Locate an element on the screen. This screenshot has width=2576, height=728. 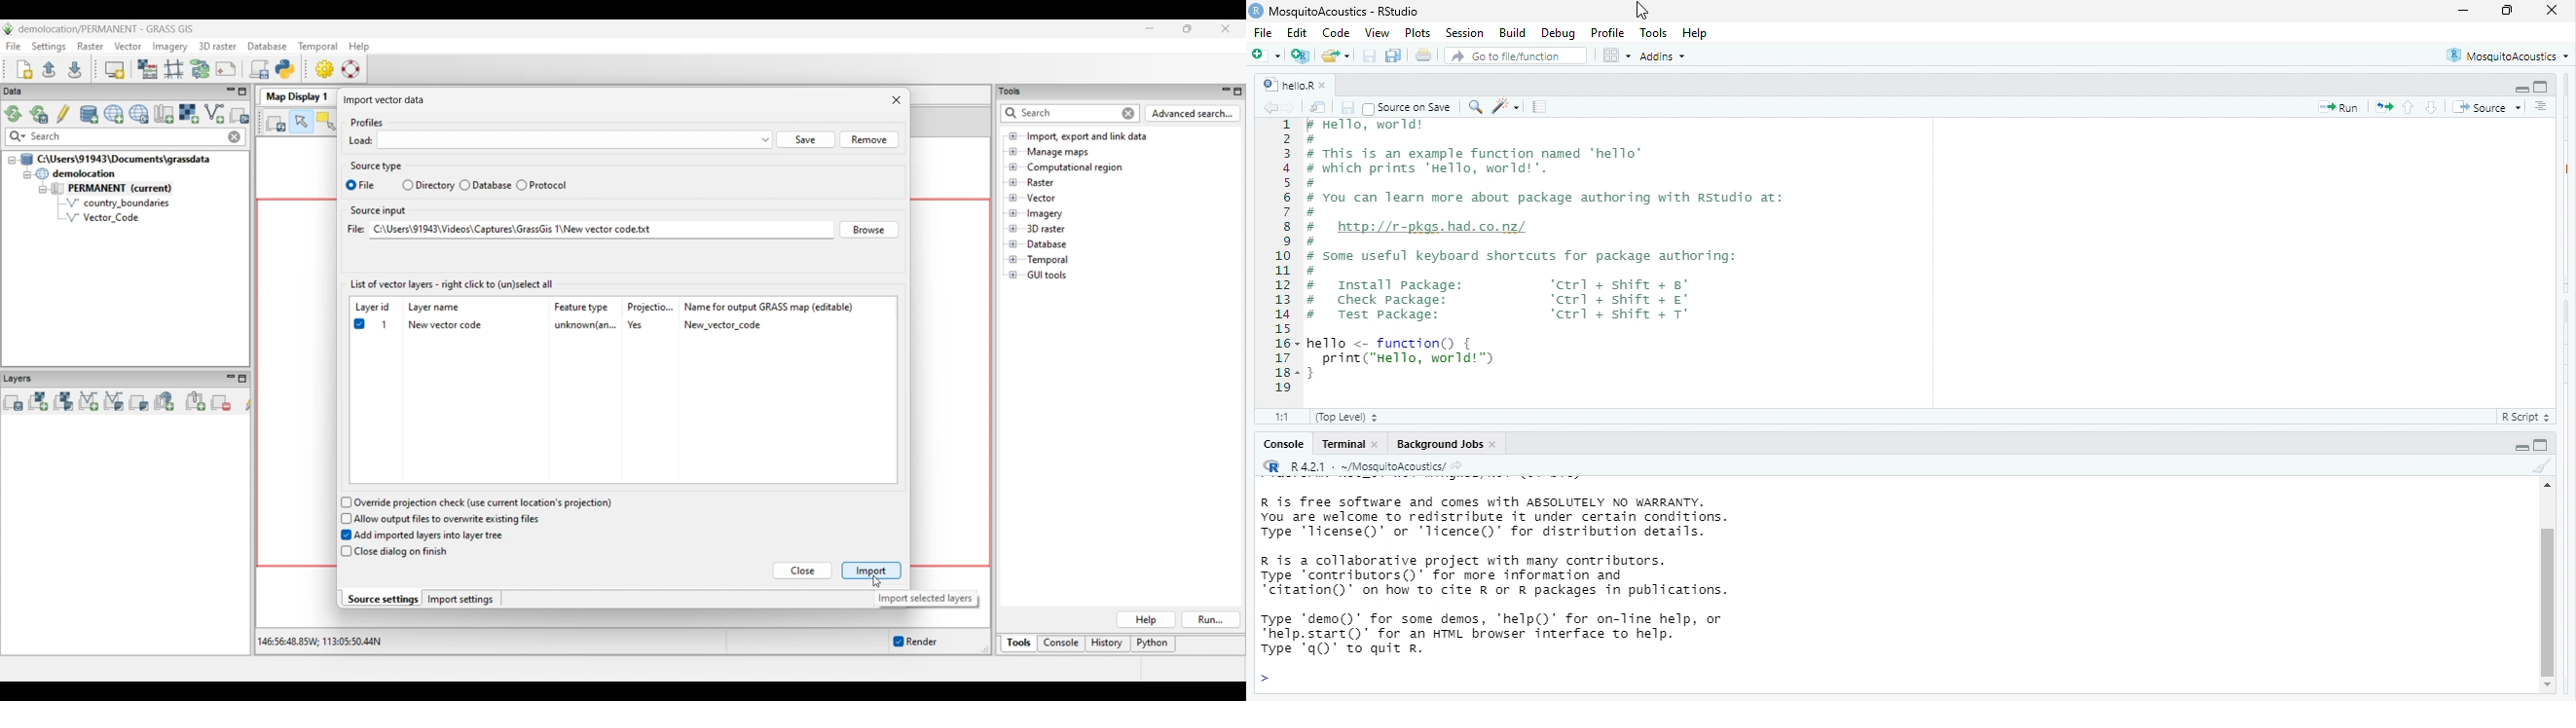
r 4.2.1~/MosquitoAcoustics/ is located at coordinates (1378, 465).